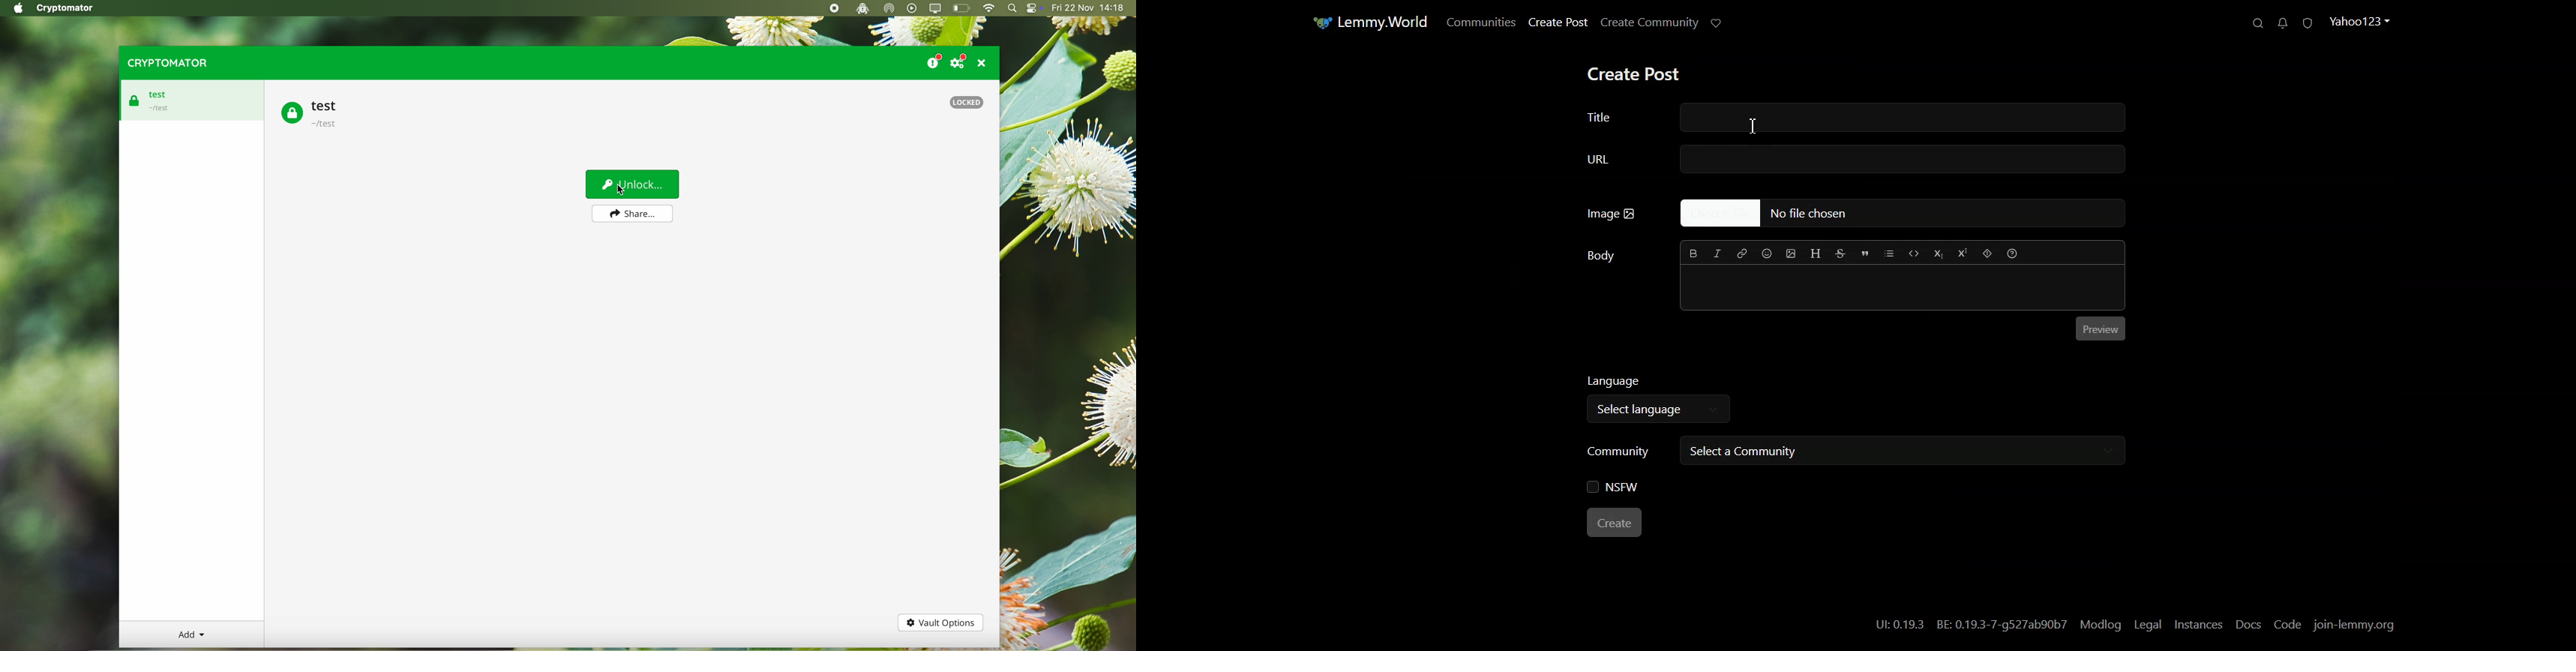 The width and height of the screenshot is (2576, 672). I want to click on Search, so click(2254, 22).